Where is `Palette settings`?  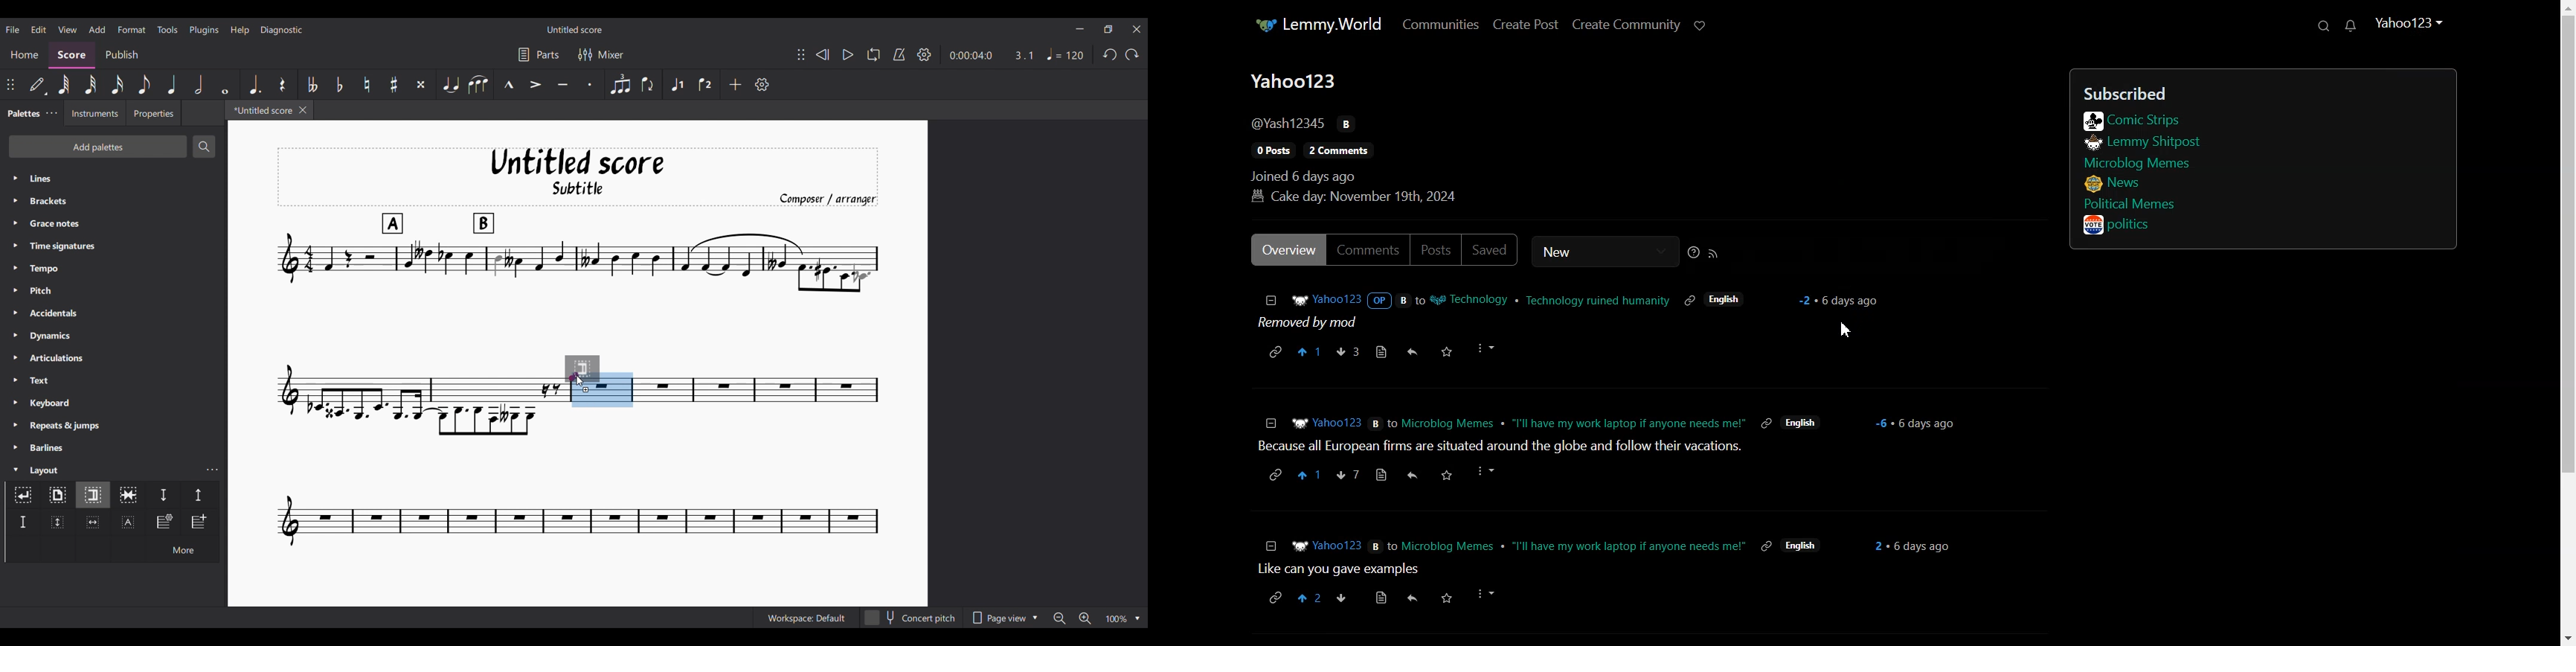 Palette settings is located at coordinates (52, 112).